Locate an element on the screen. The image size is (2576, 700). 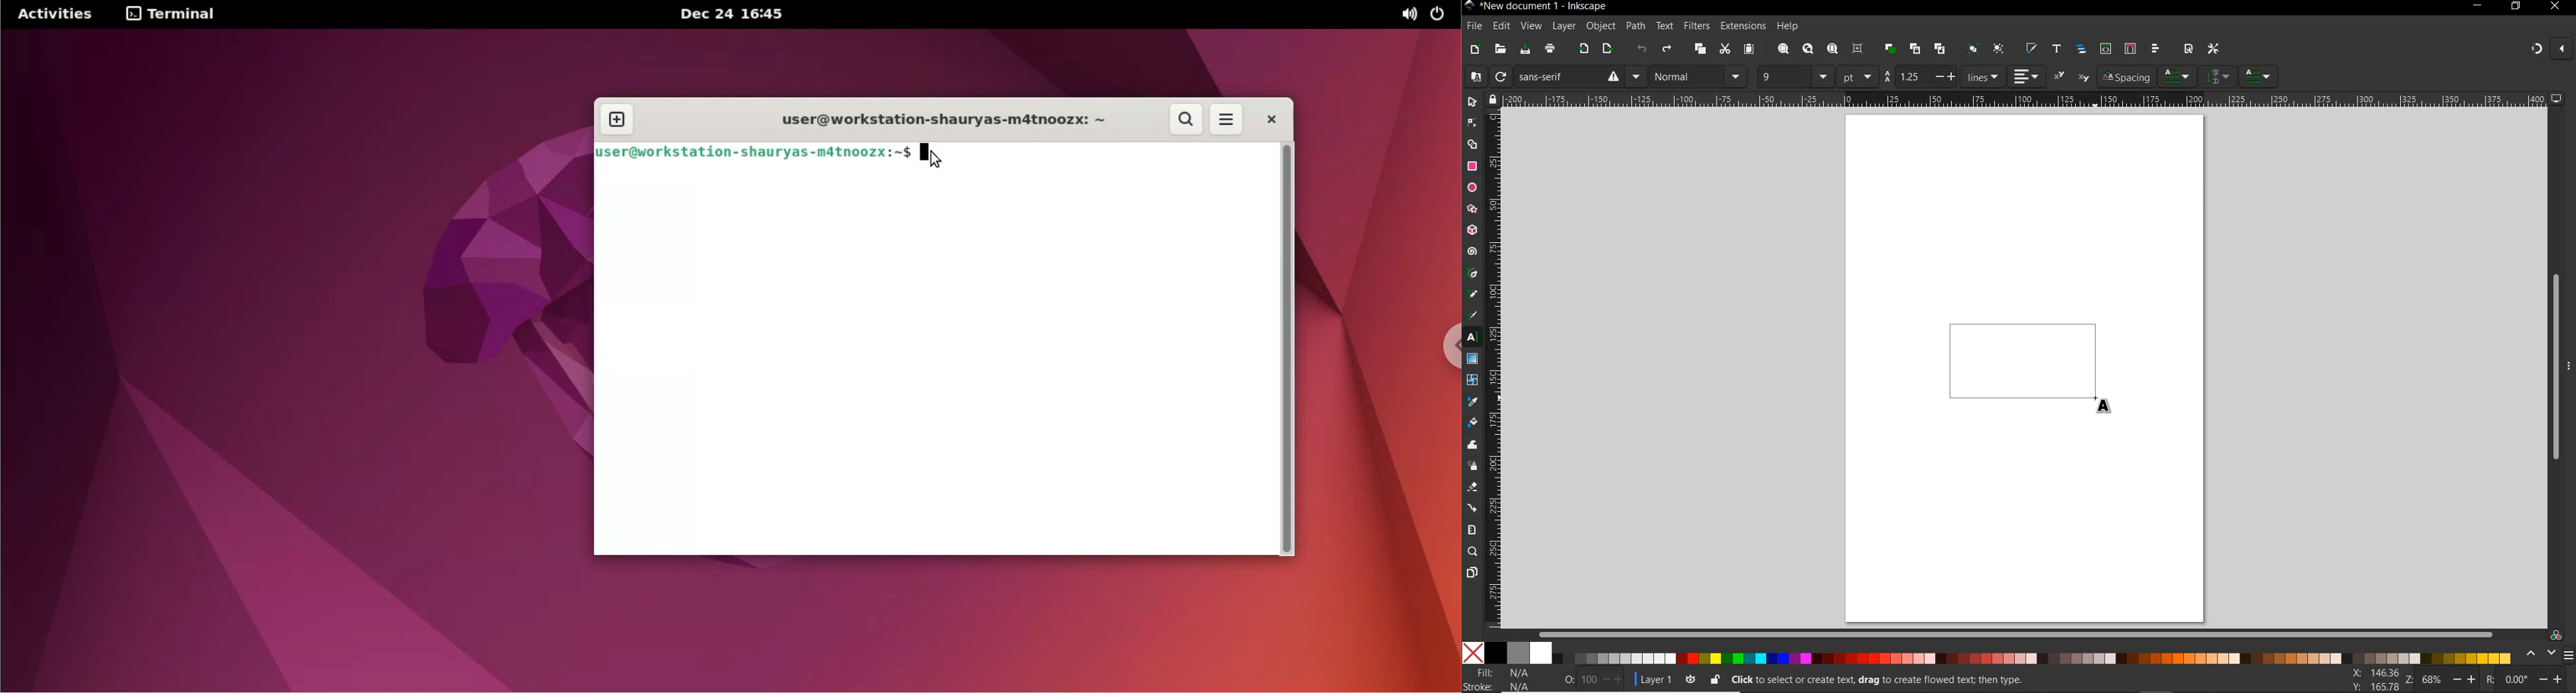
create clone is located at coordinates (1913, 49).